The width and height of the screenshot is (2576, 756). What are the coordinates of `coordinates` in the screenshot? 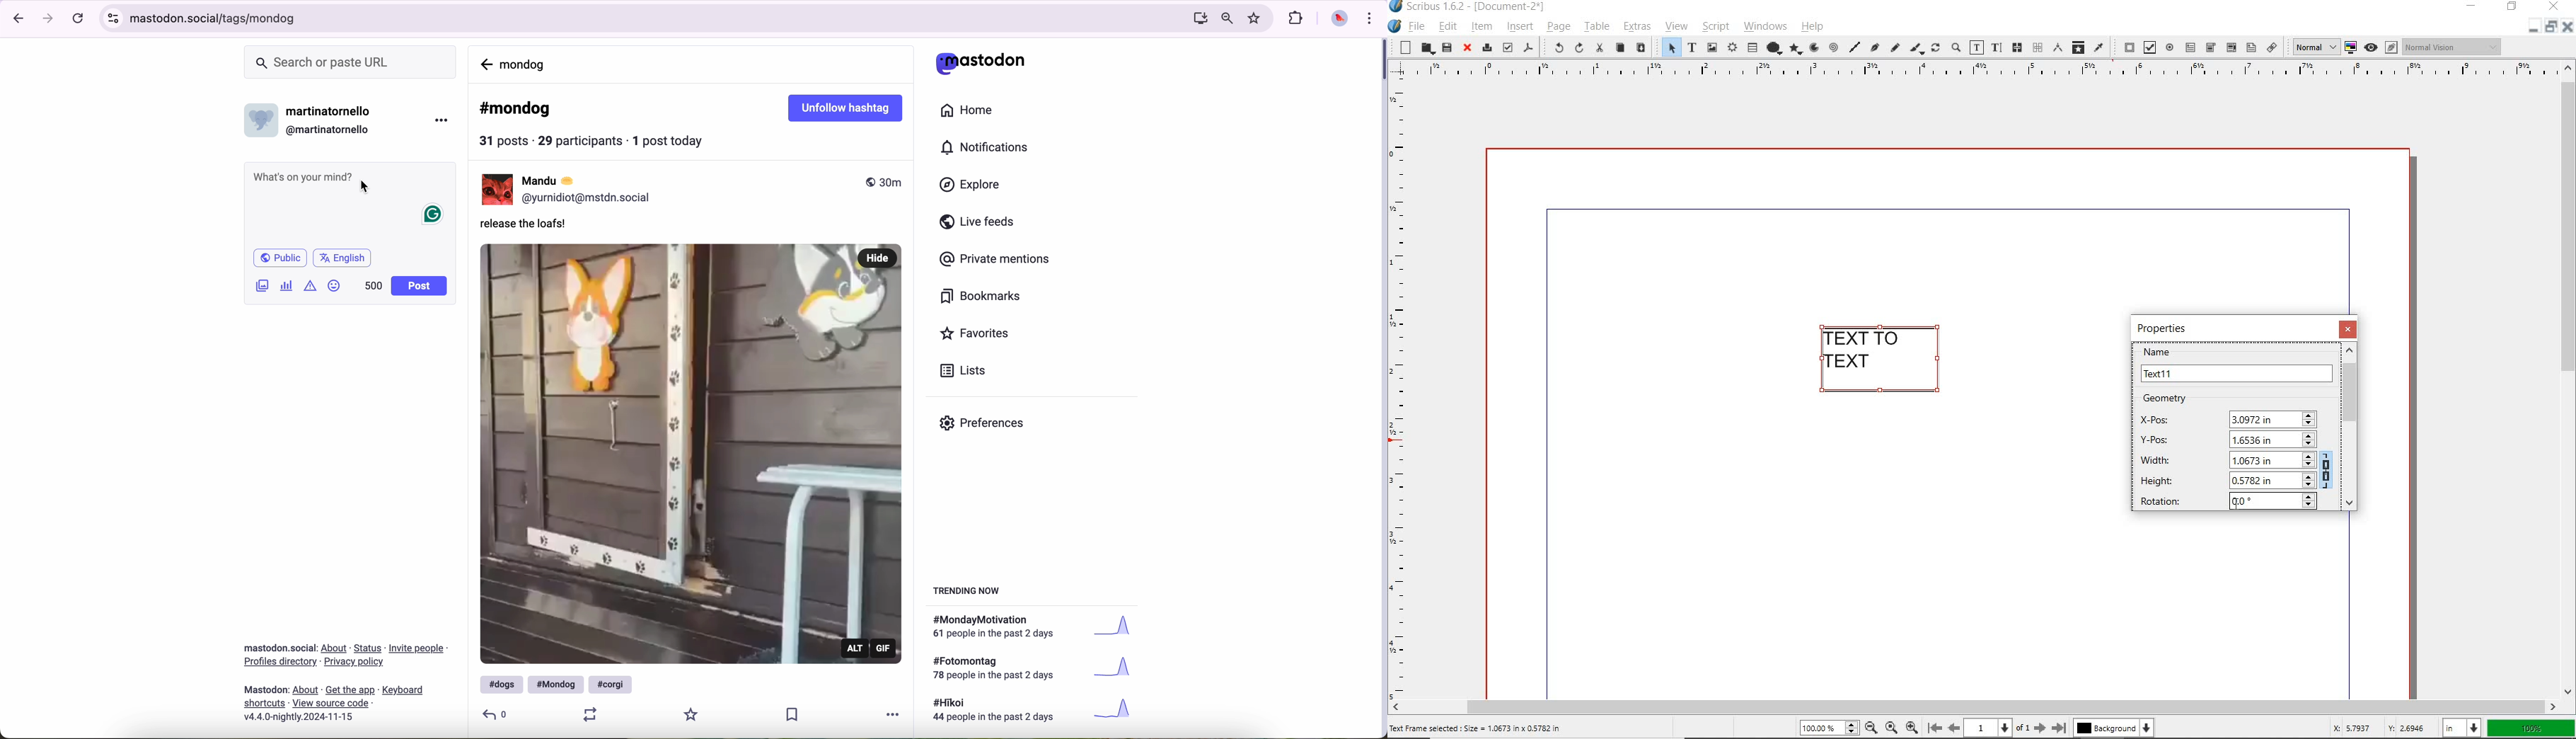 It's located at (2376, 728).